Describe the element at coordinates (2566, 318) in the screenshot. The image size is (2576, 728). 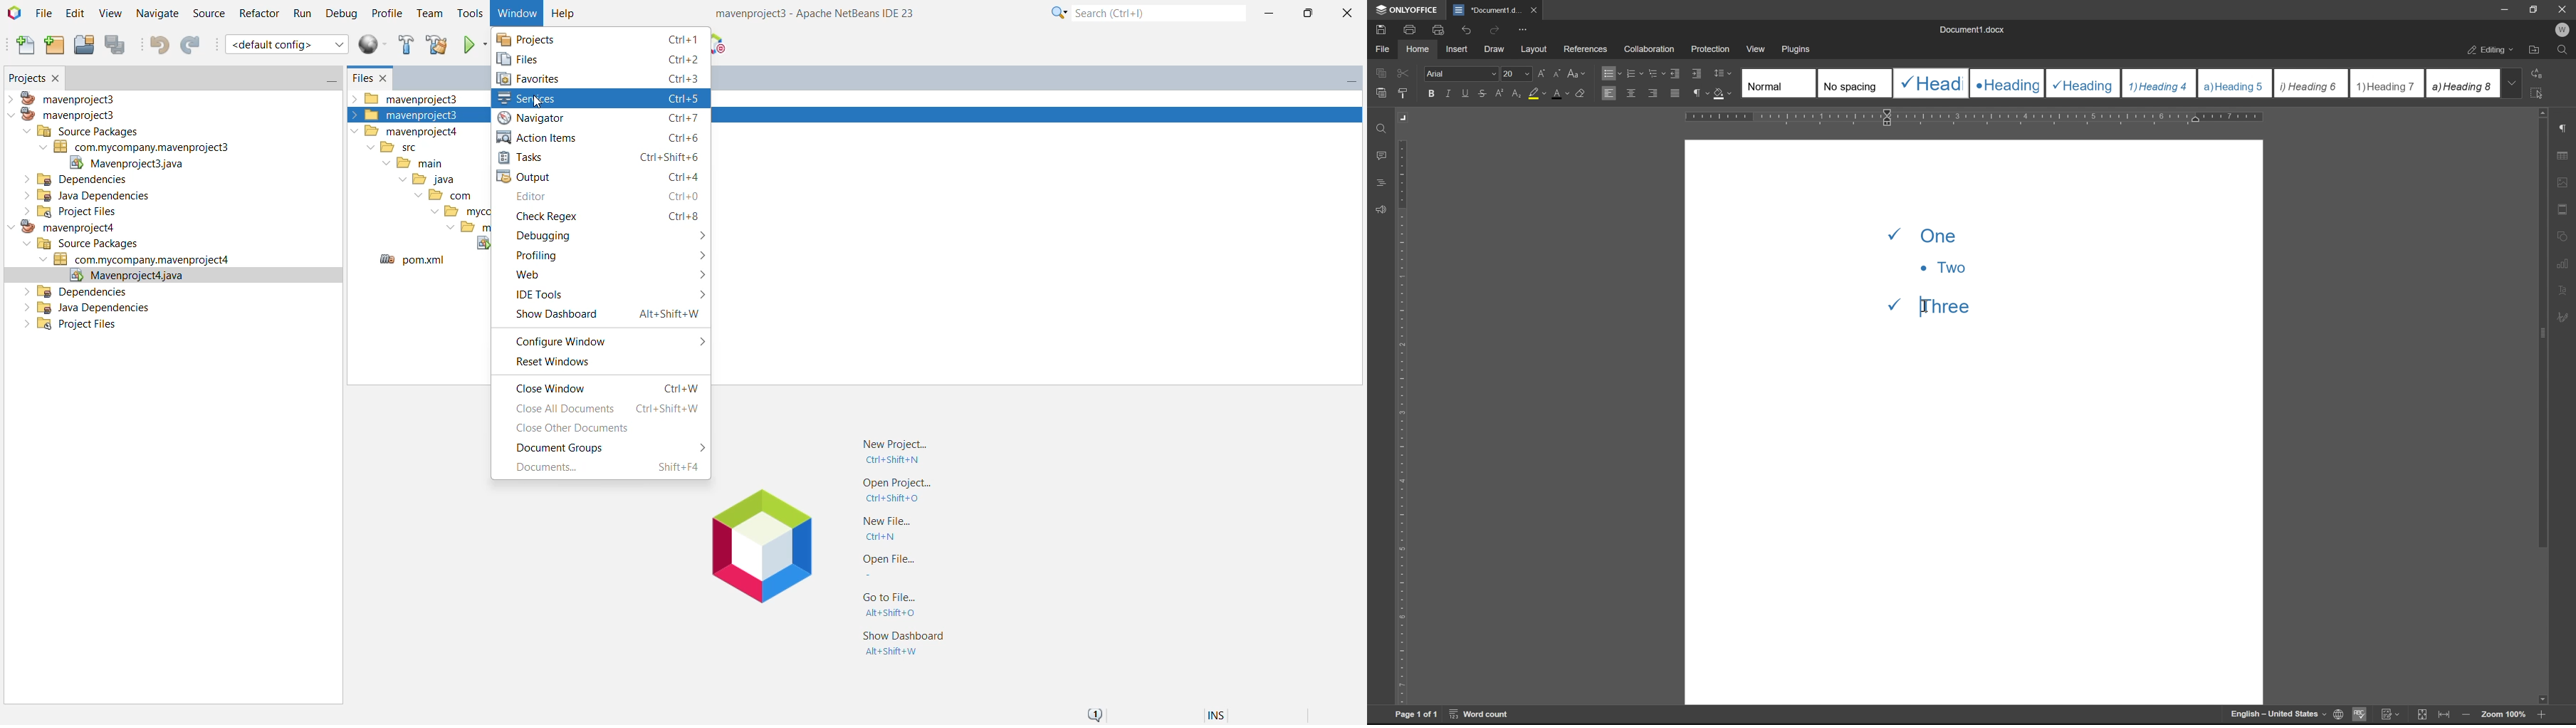
I see `signature settings` at that location.